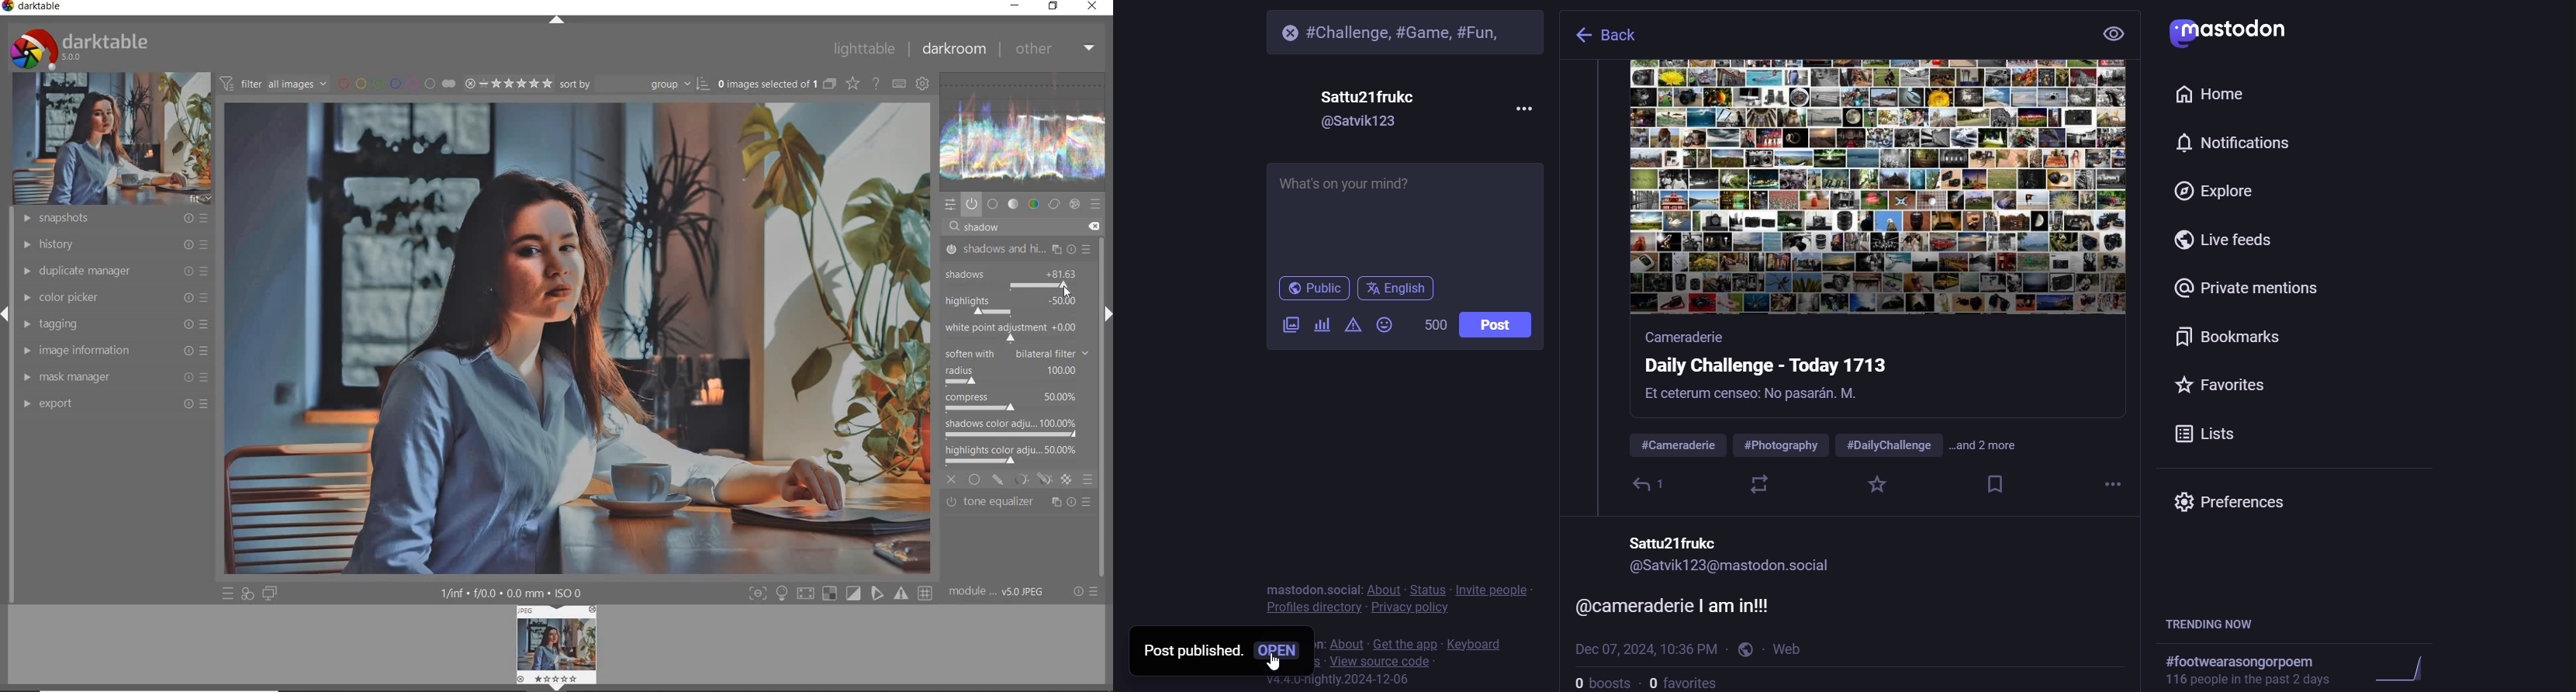 The width and height of the screenshot is (2576, 700). Describe the element at coordinates (2221, 383) in the screenshot. I see `favorites` at that location.